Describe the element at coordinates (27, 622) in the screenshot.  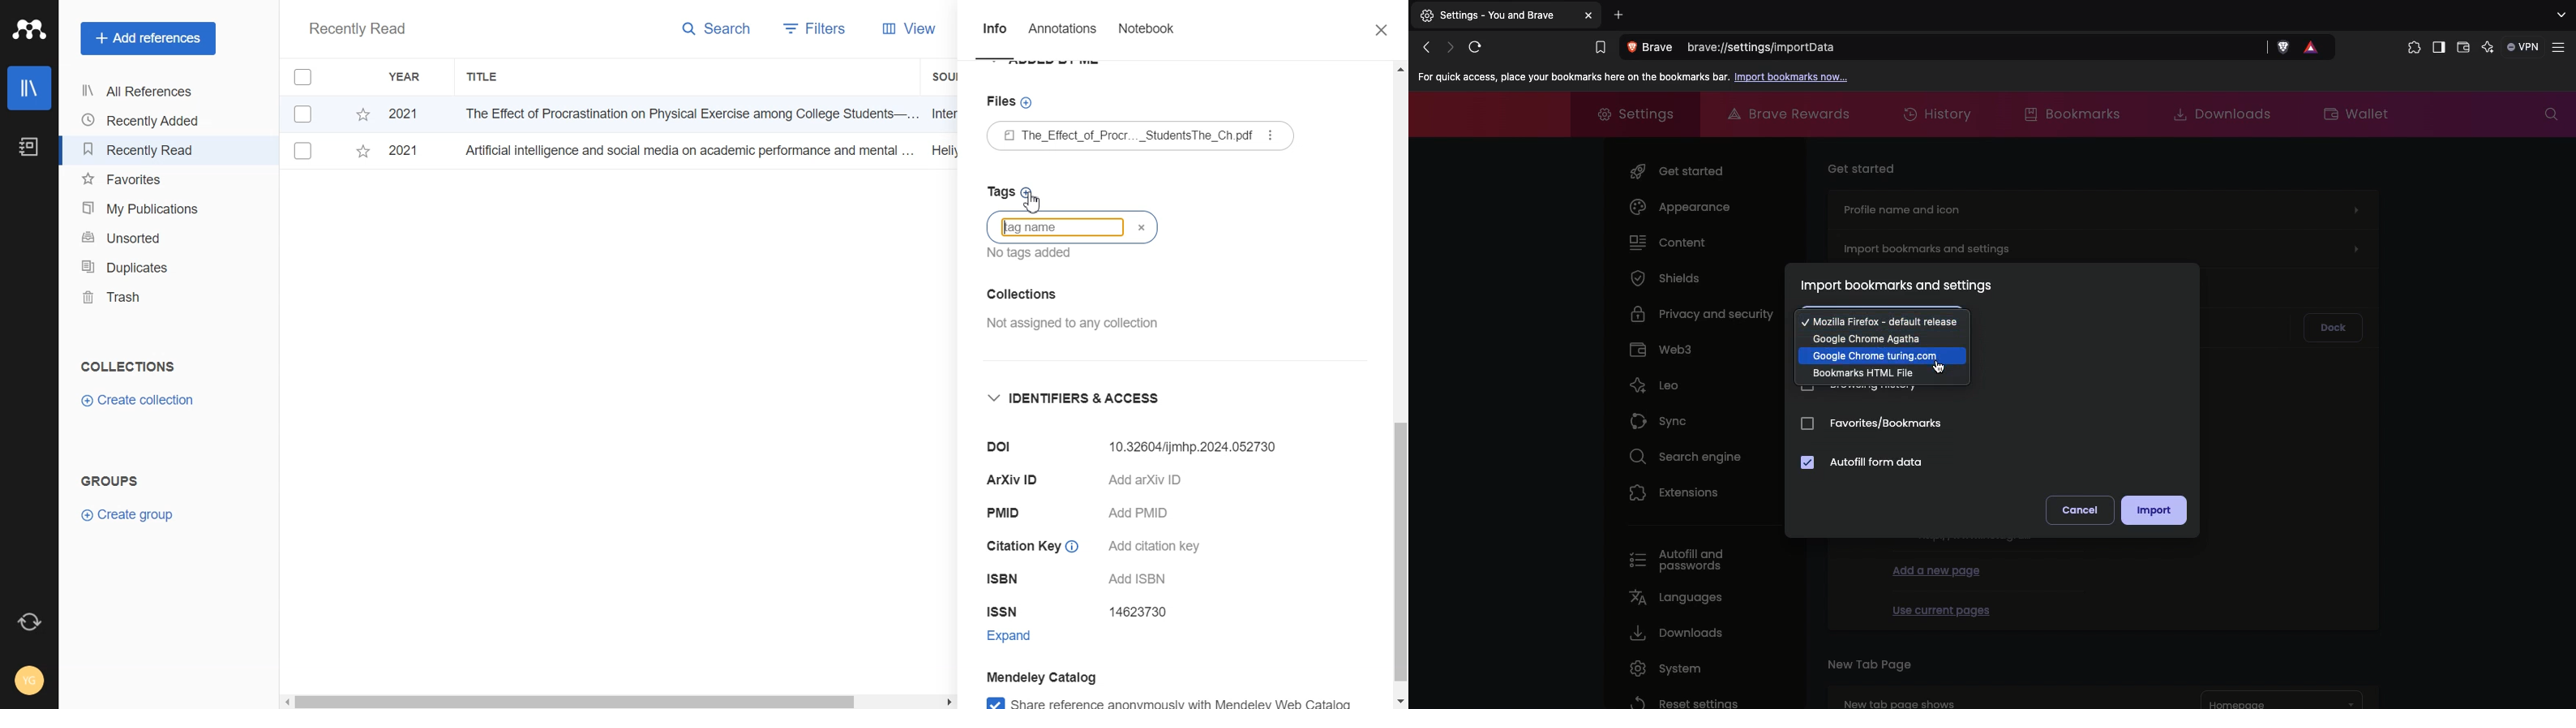
I see `Auto sync` at that location.